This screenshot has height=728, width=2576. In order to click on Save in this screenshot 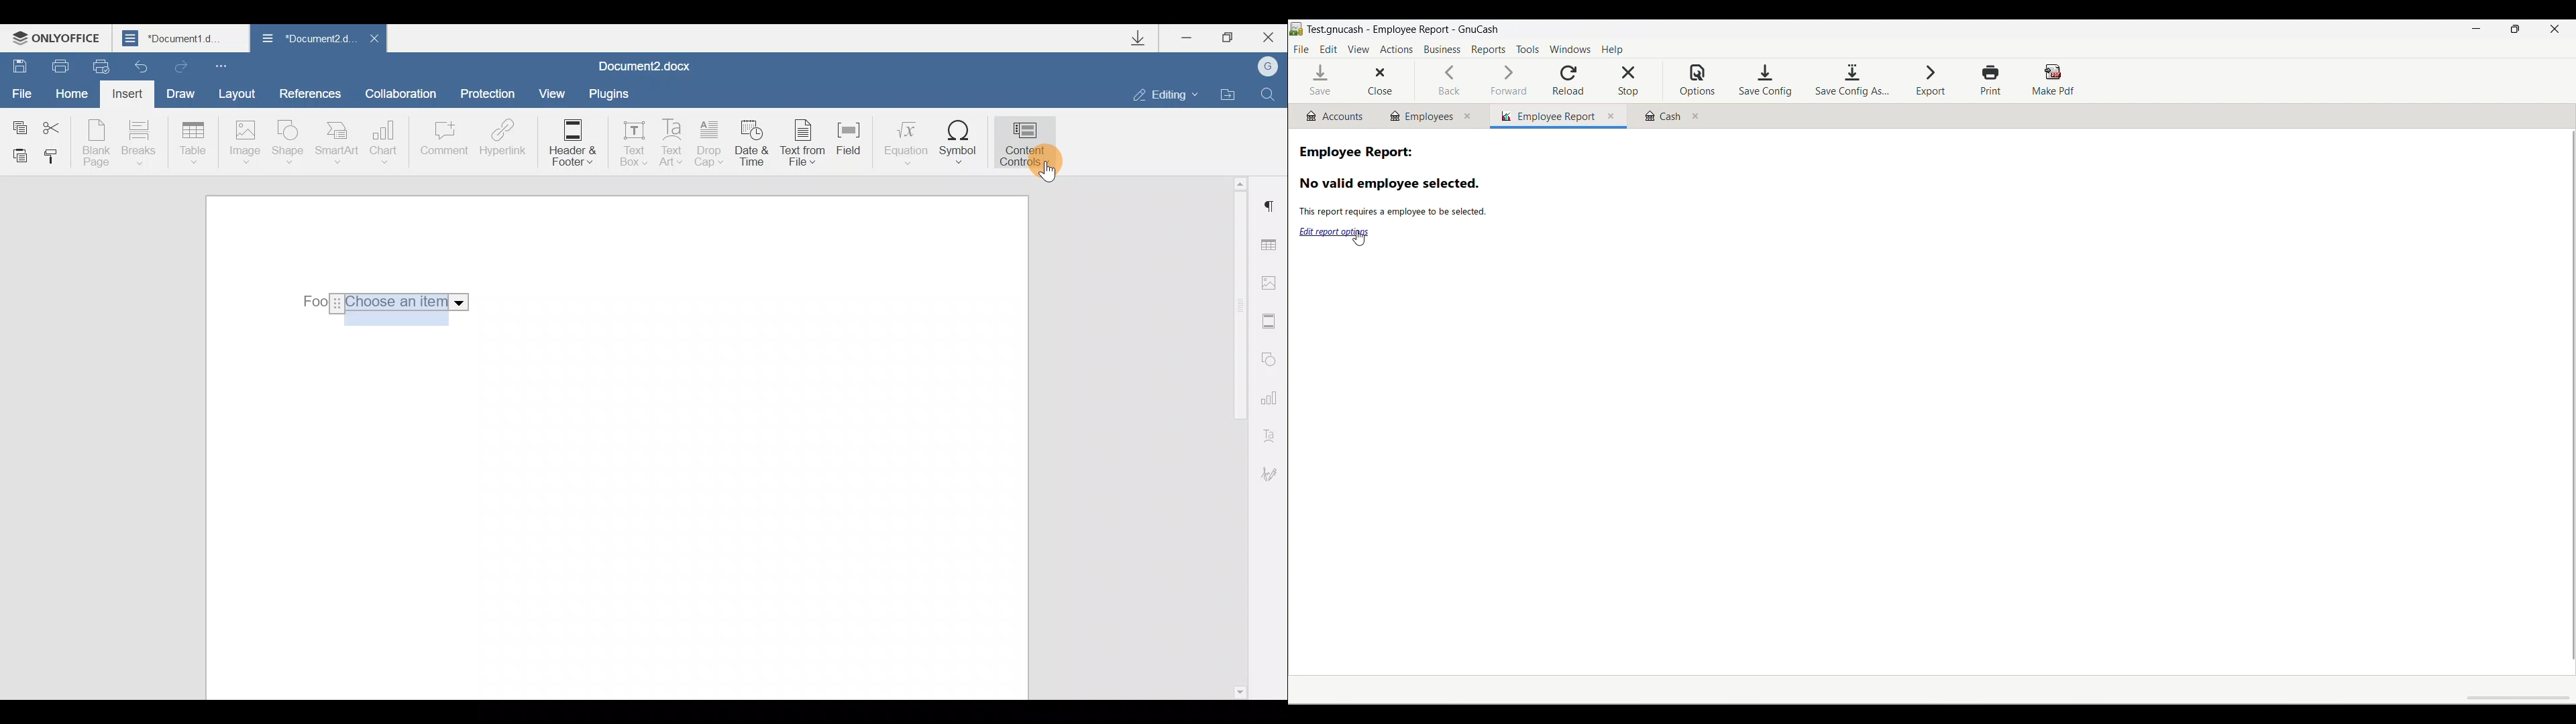, I will do `click(1320, 80)`.